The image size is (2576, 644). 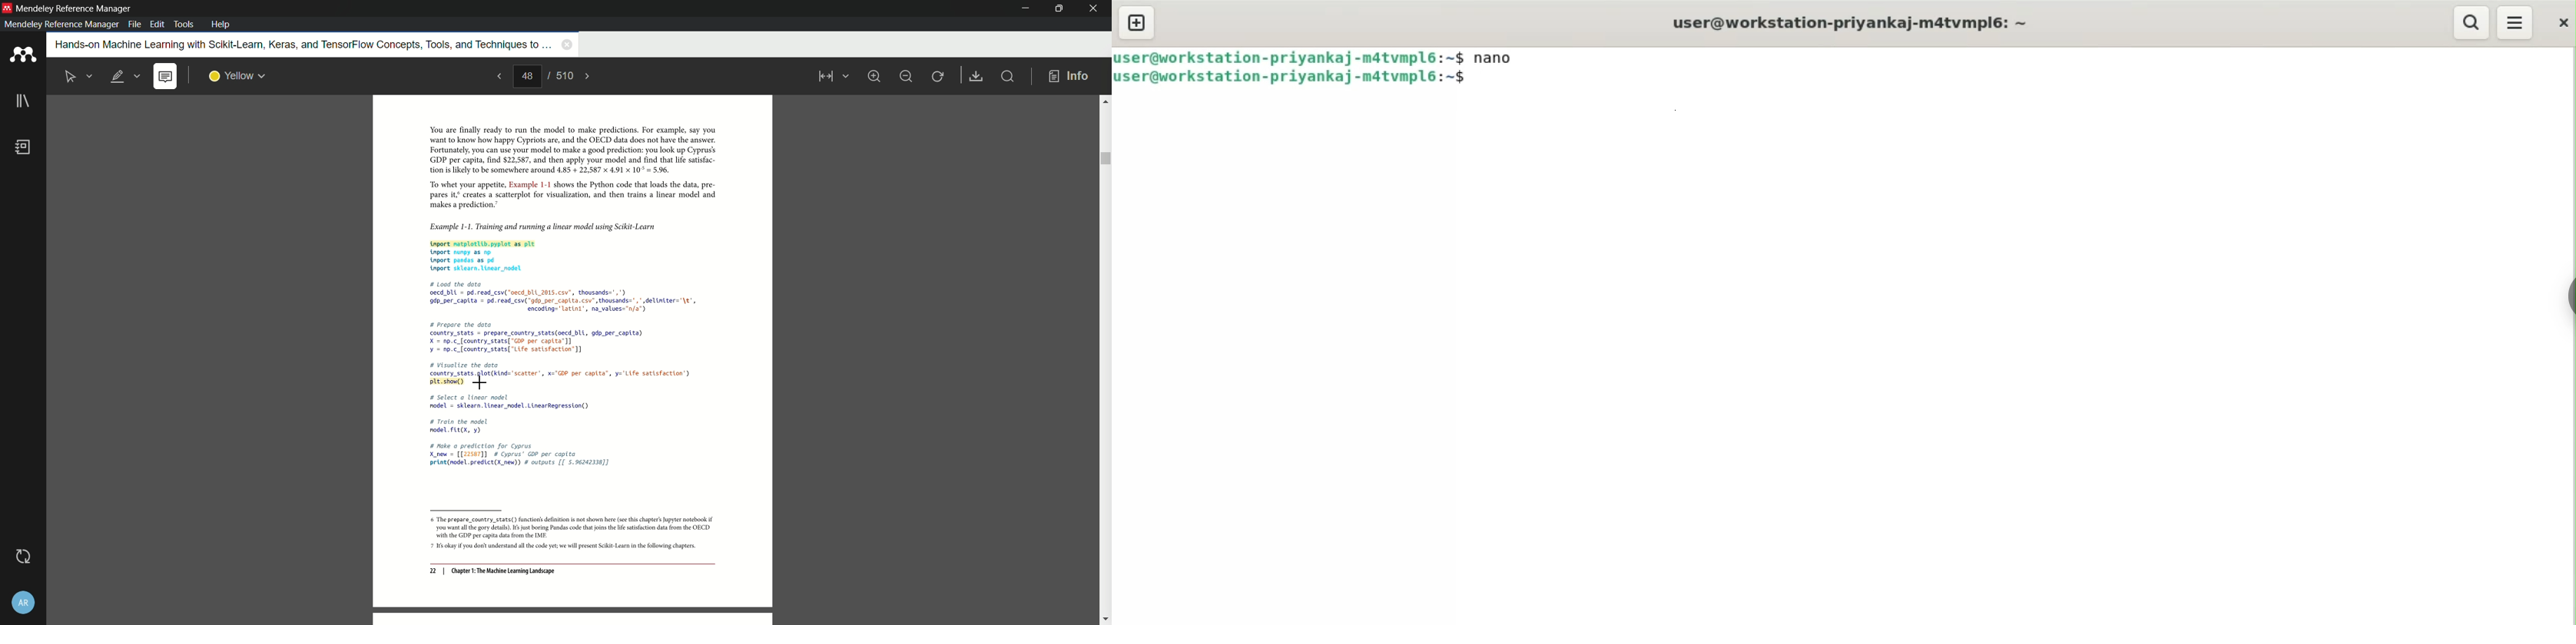 What do you see at coordinates (906, 76) in the screenshot?
I see `minimize` at bounding box center [906, 76].